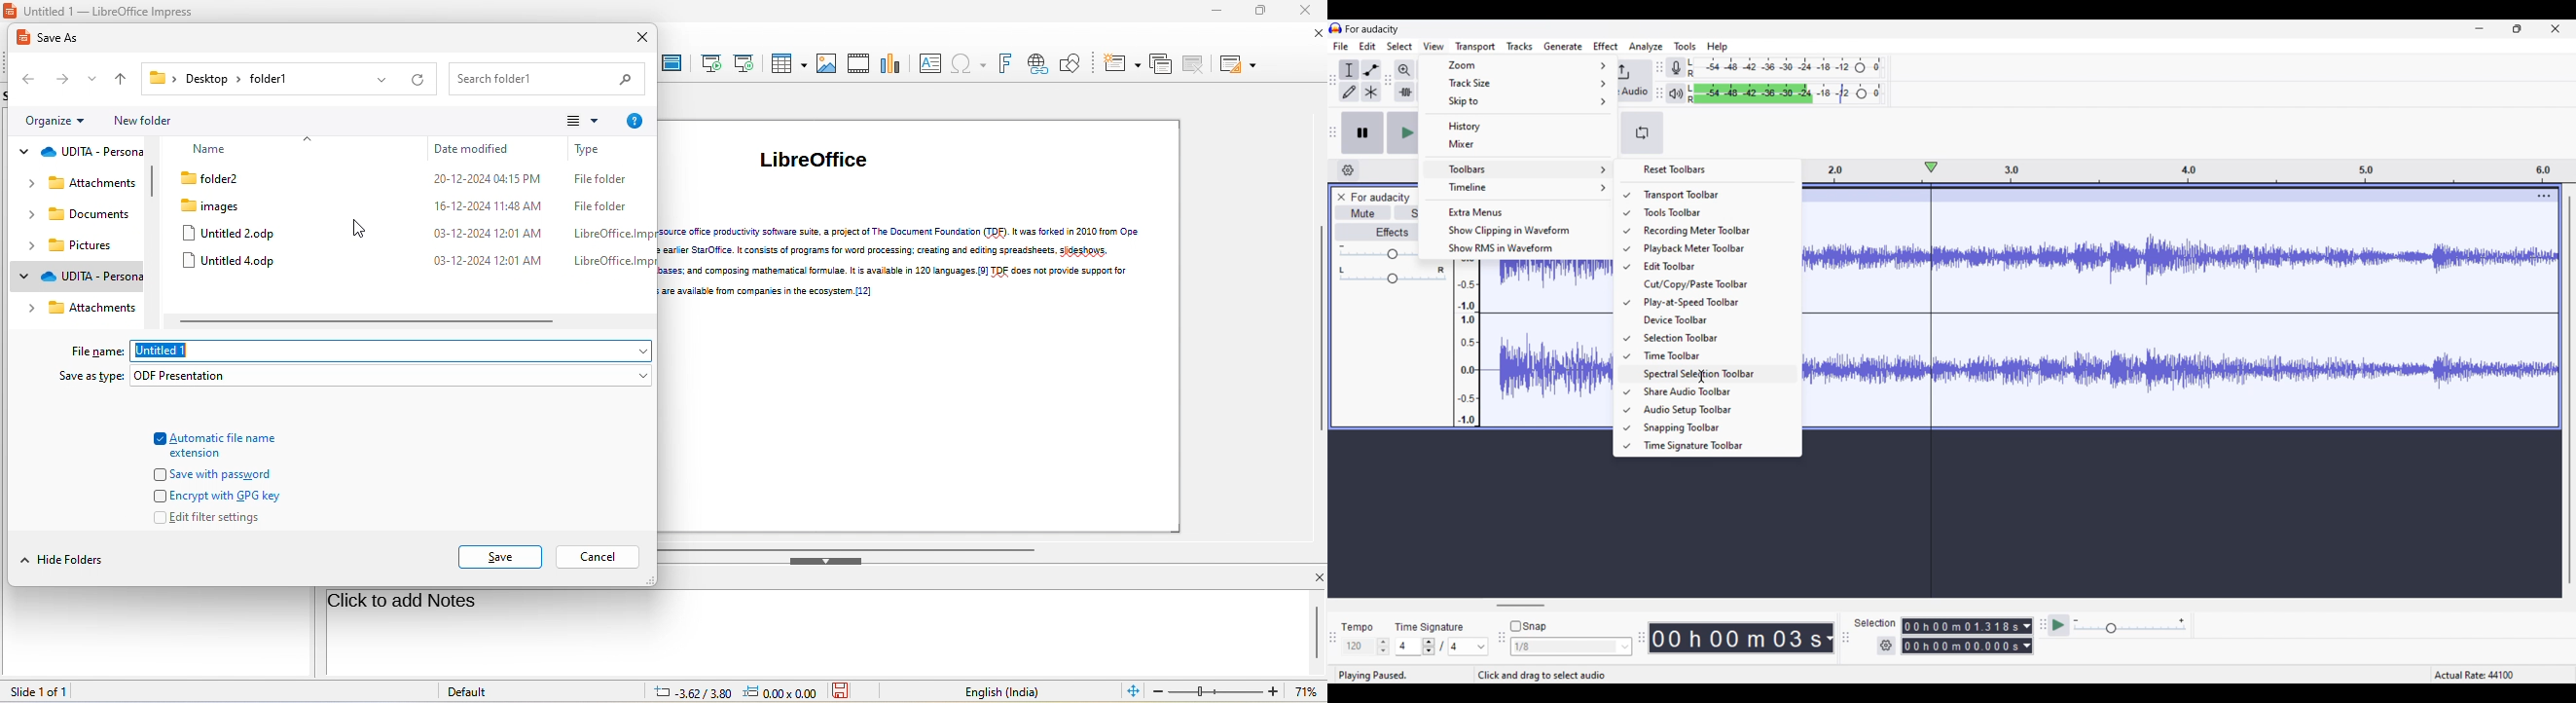  What do you see at coordinates (1886, 645) in the screenshot?
I see `Selection settings` at bounding box center [1886, 645].